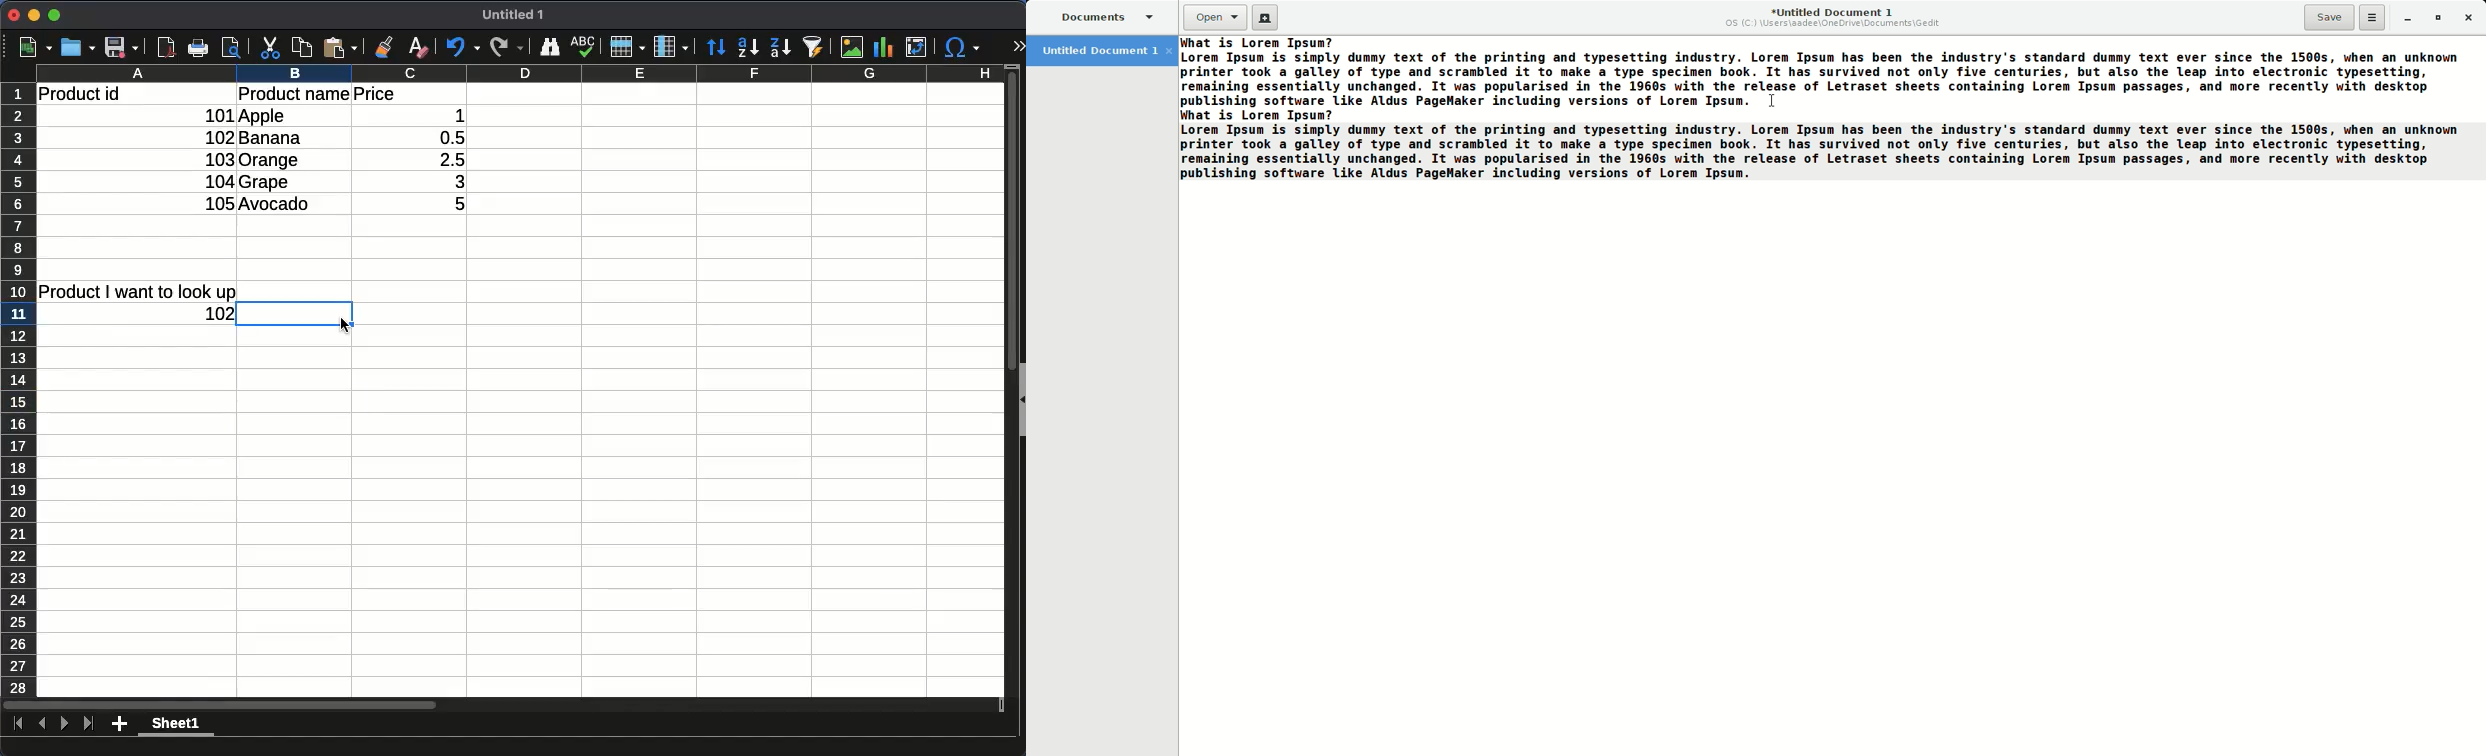 Image resolution: width=2492 pixels, height=756 pixels. Describe the element at coordinates (177, 725) in the screenshot. I see `sheet1` at that location.